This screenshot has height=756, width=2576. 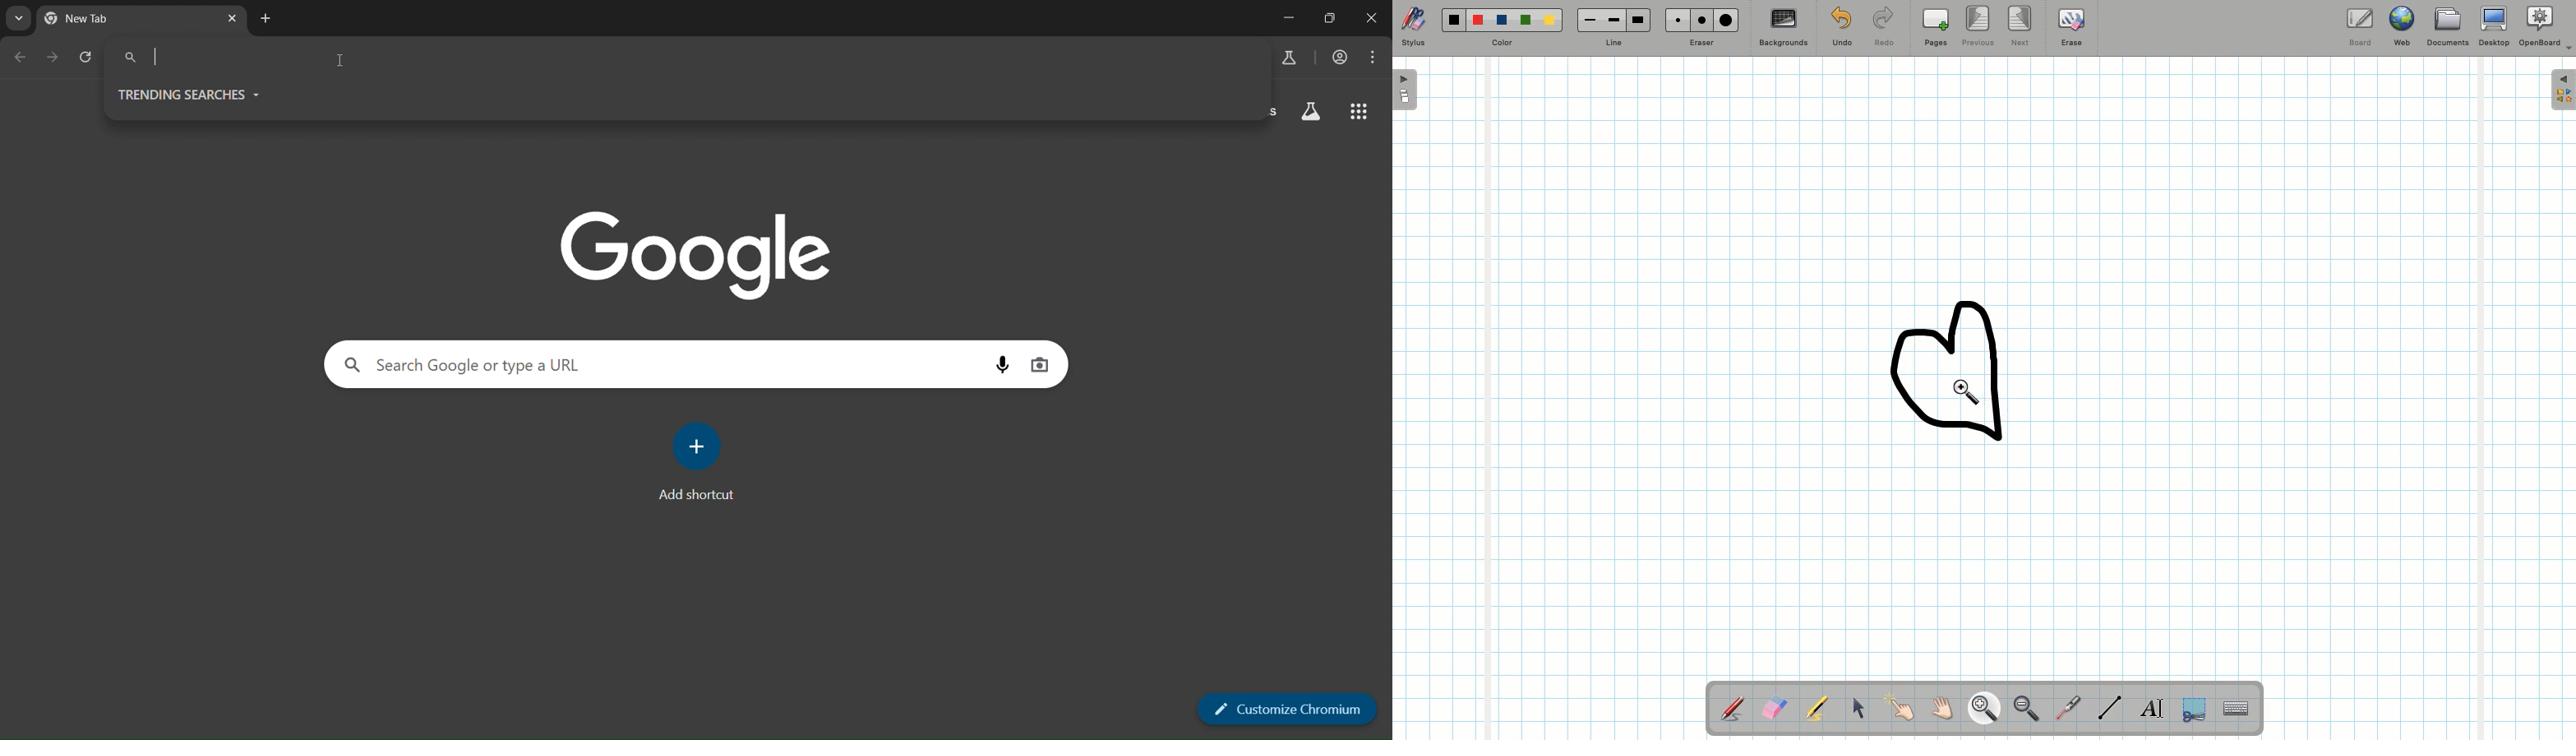 I want to click on search panel, so click(x=681, y=63).